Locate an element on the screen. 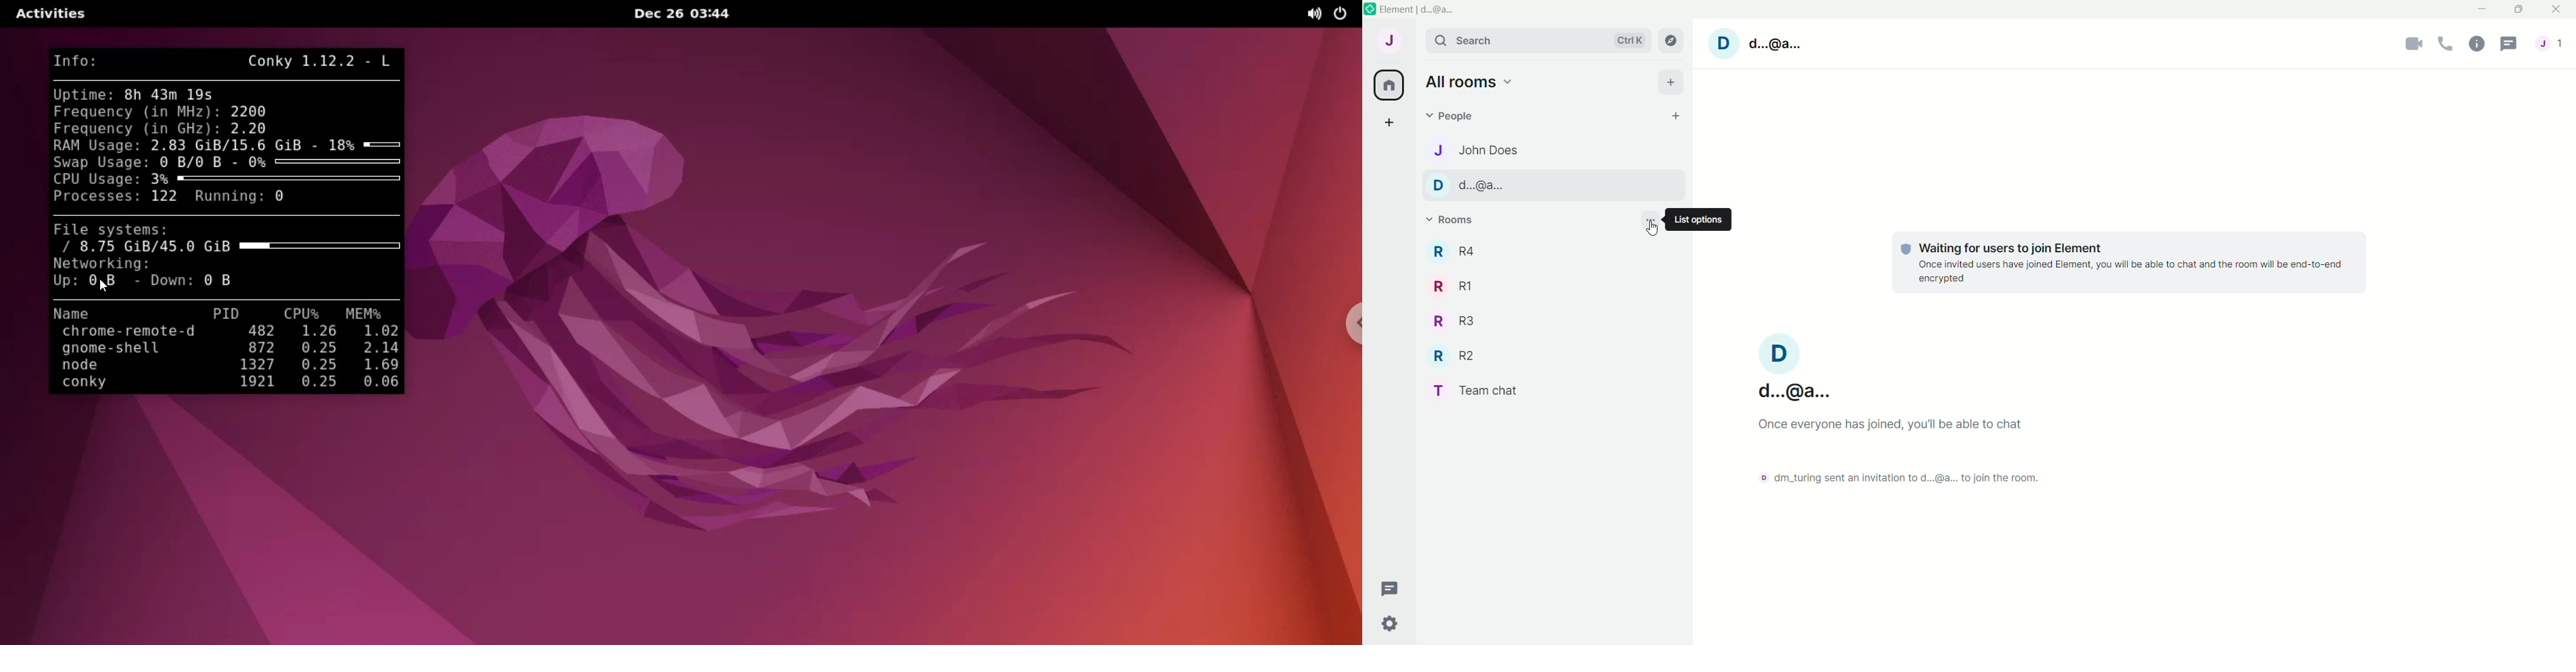  Cursor is located at coordinates (1653, 228).